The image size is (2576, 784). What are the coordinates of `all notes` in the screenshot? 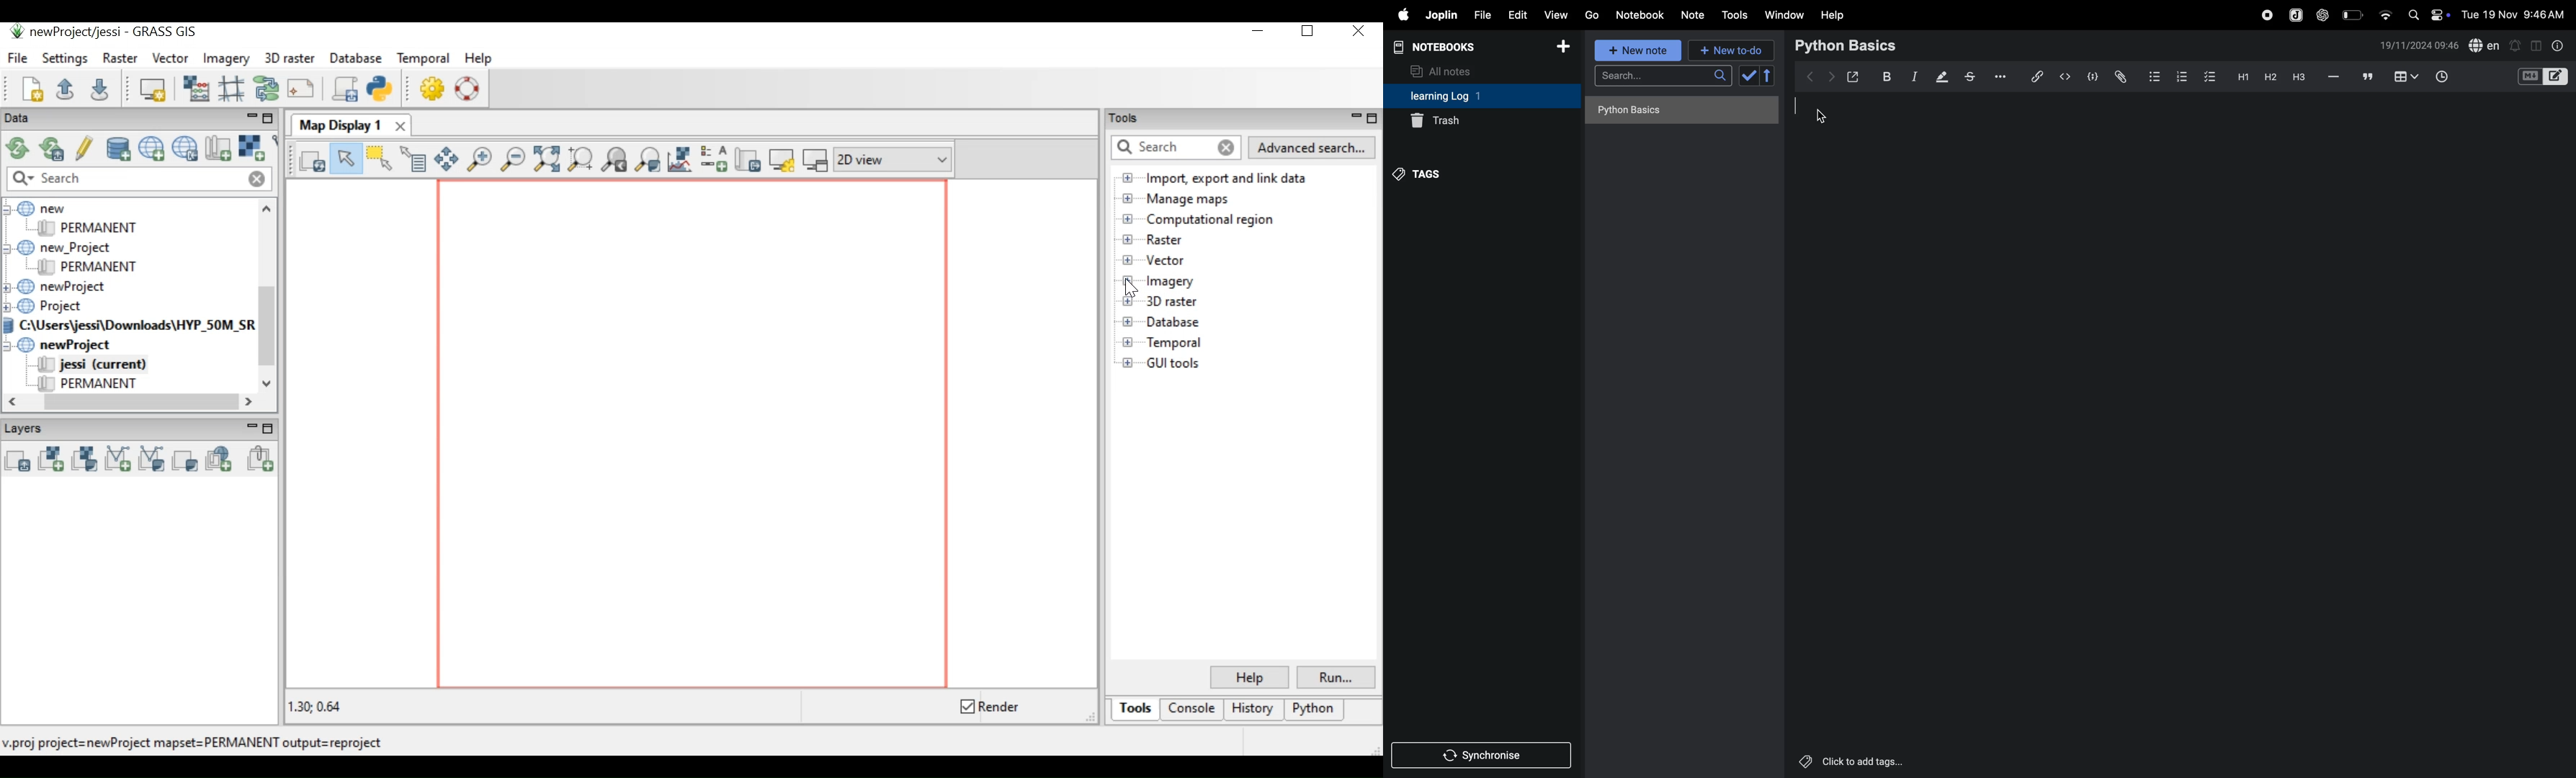 It's located at (1447, 70).